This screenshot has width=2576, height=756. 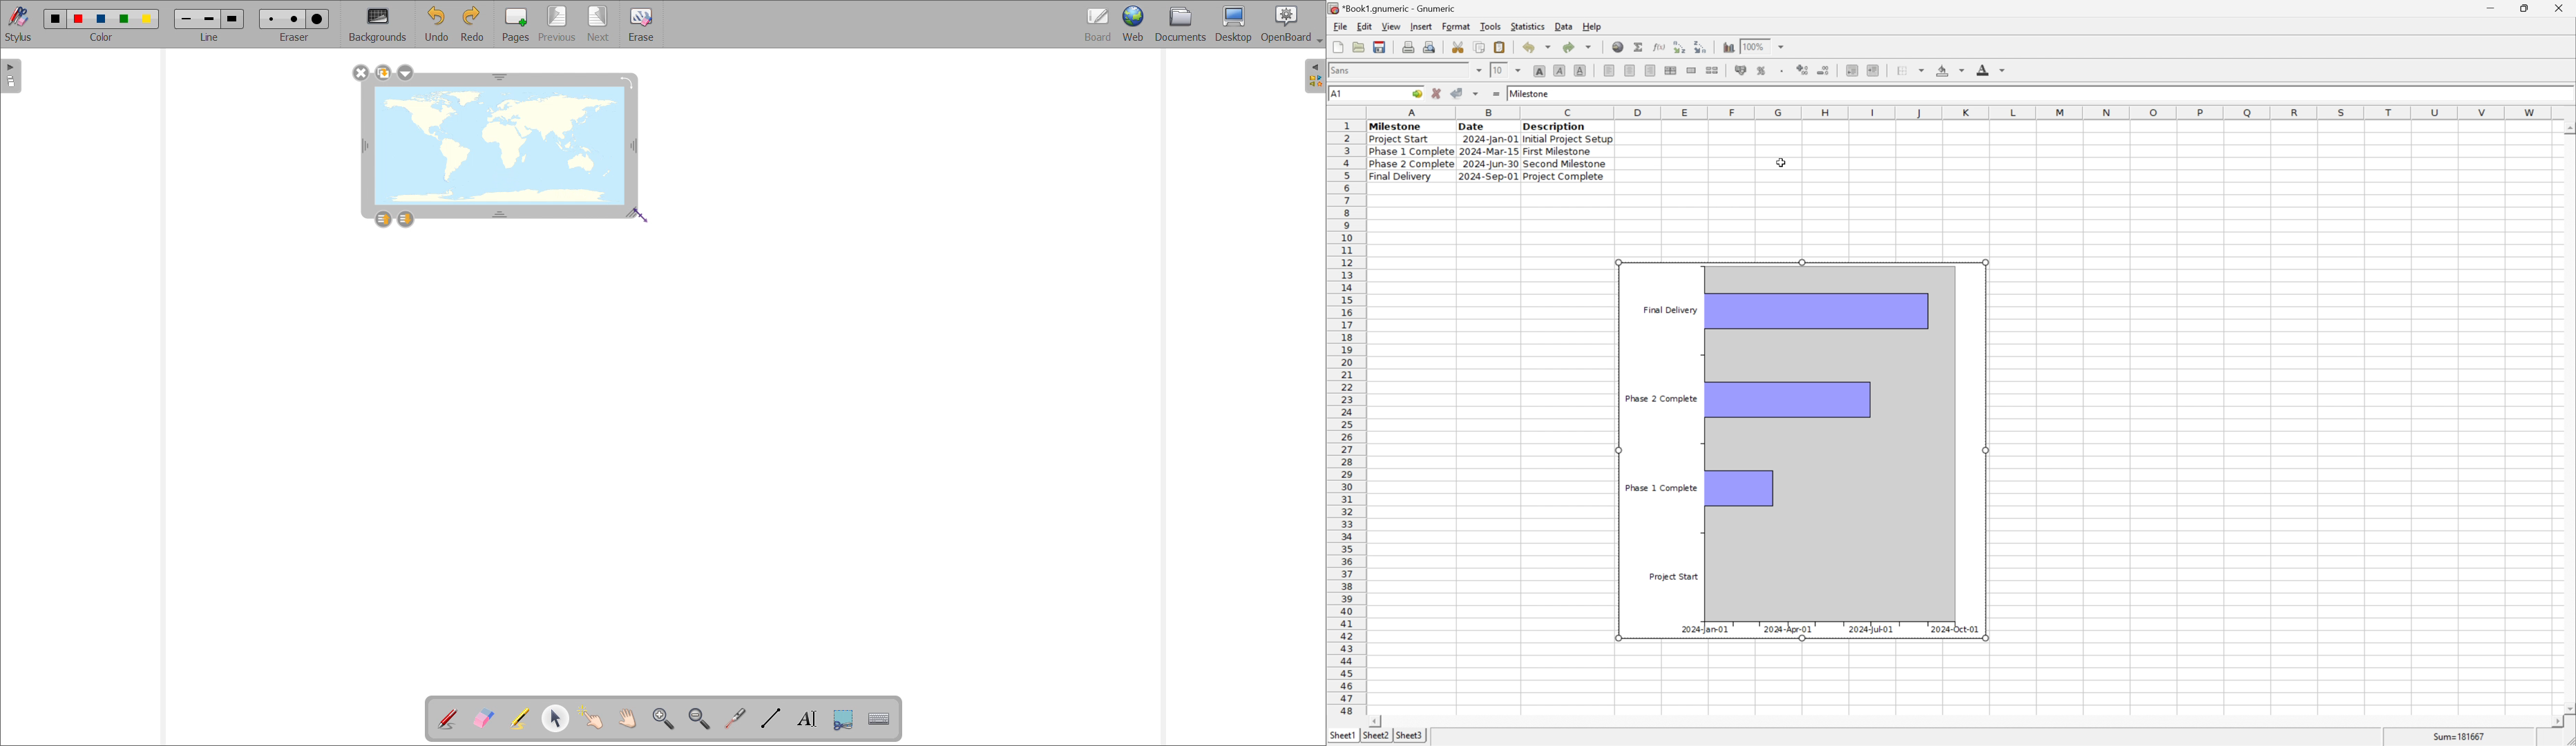 I want to click on delete, so click(x=361, y=73).